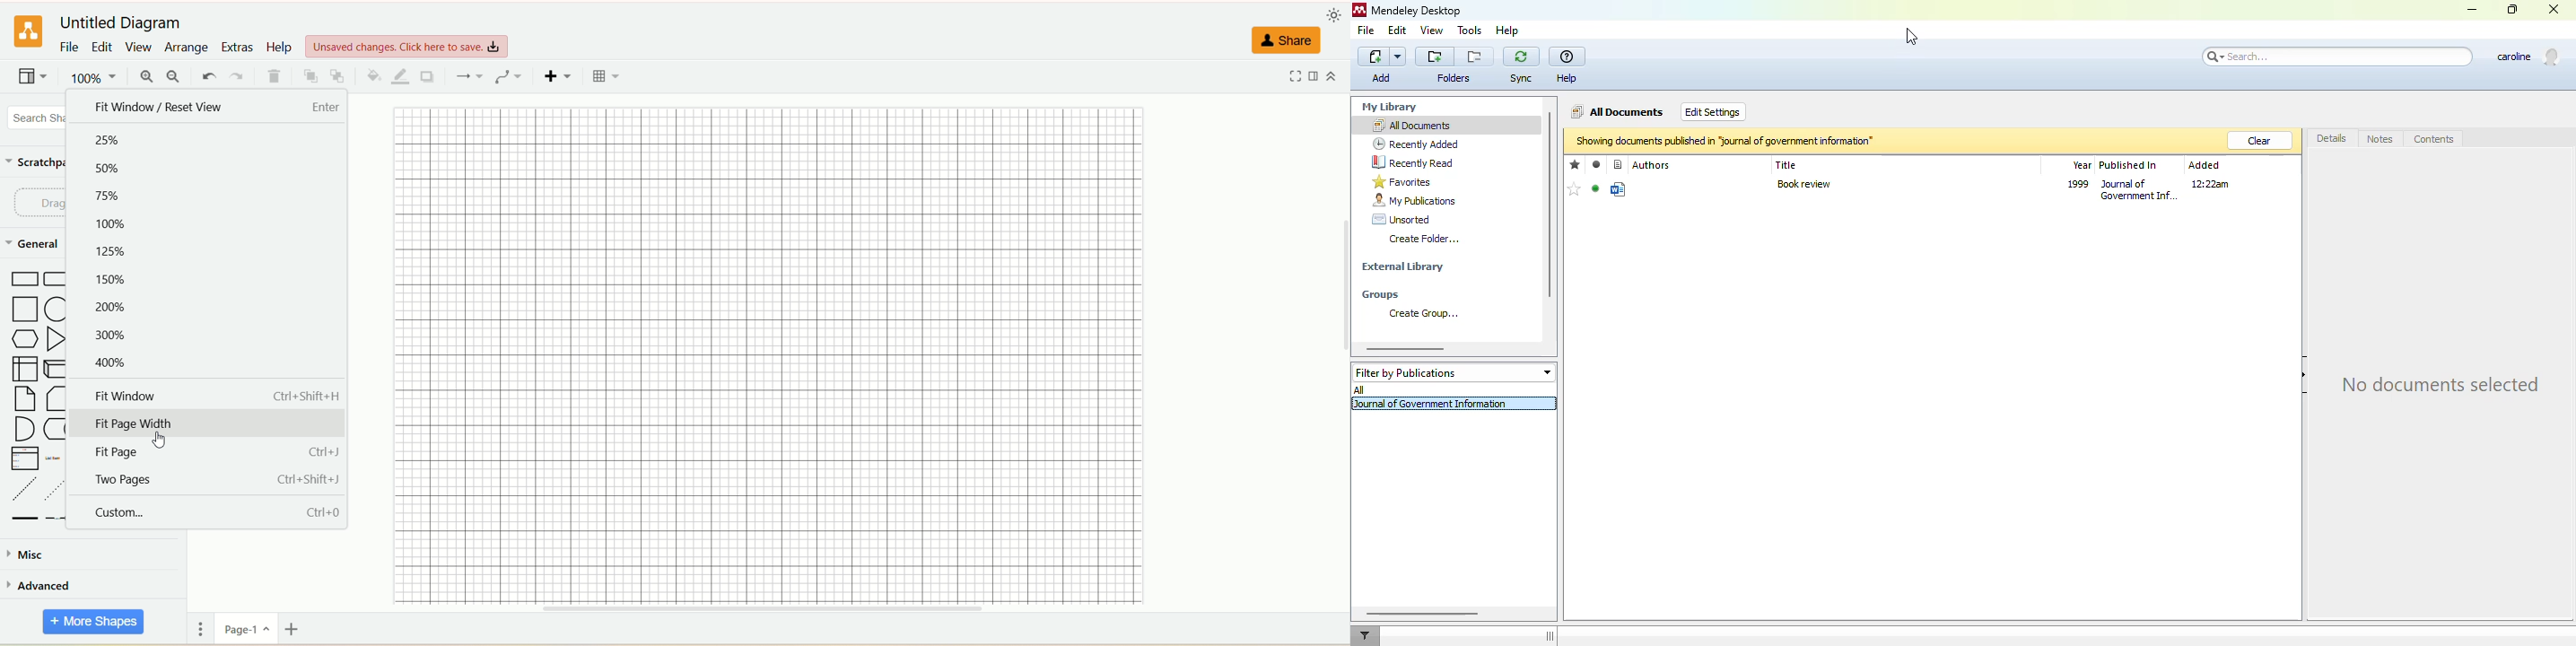  What do you see at coordinates (2473, 10) in the screenshot?
I see `minimize` at bounding box center [2473, 10].